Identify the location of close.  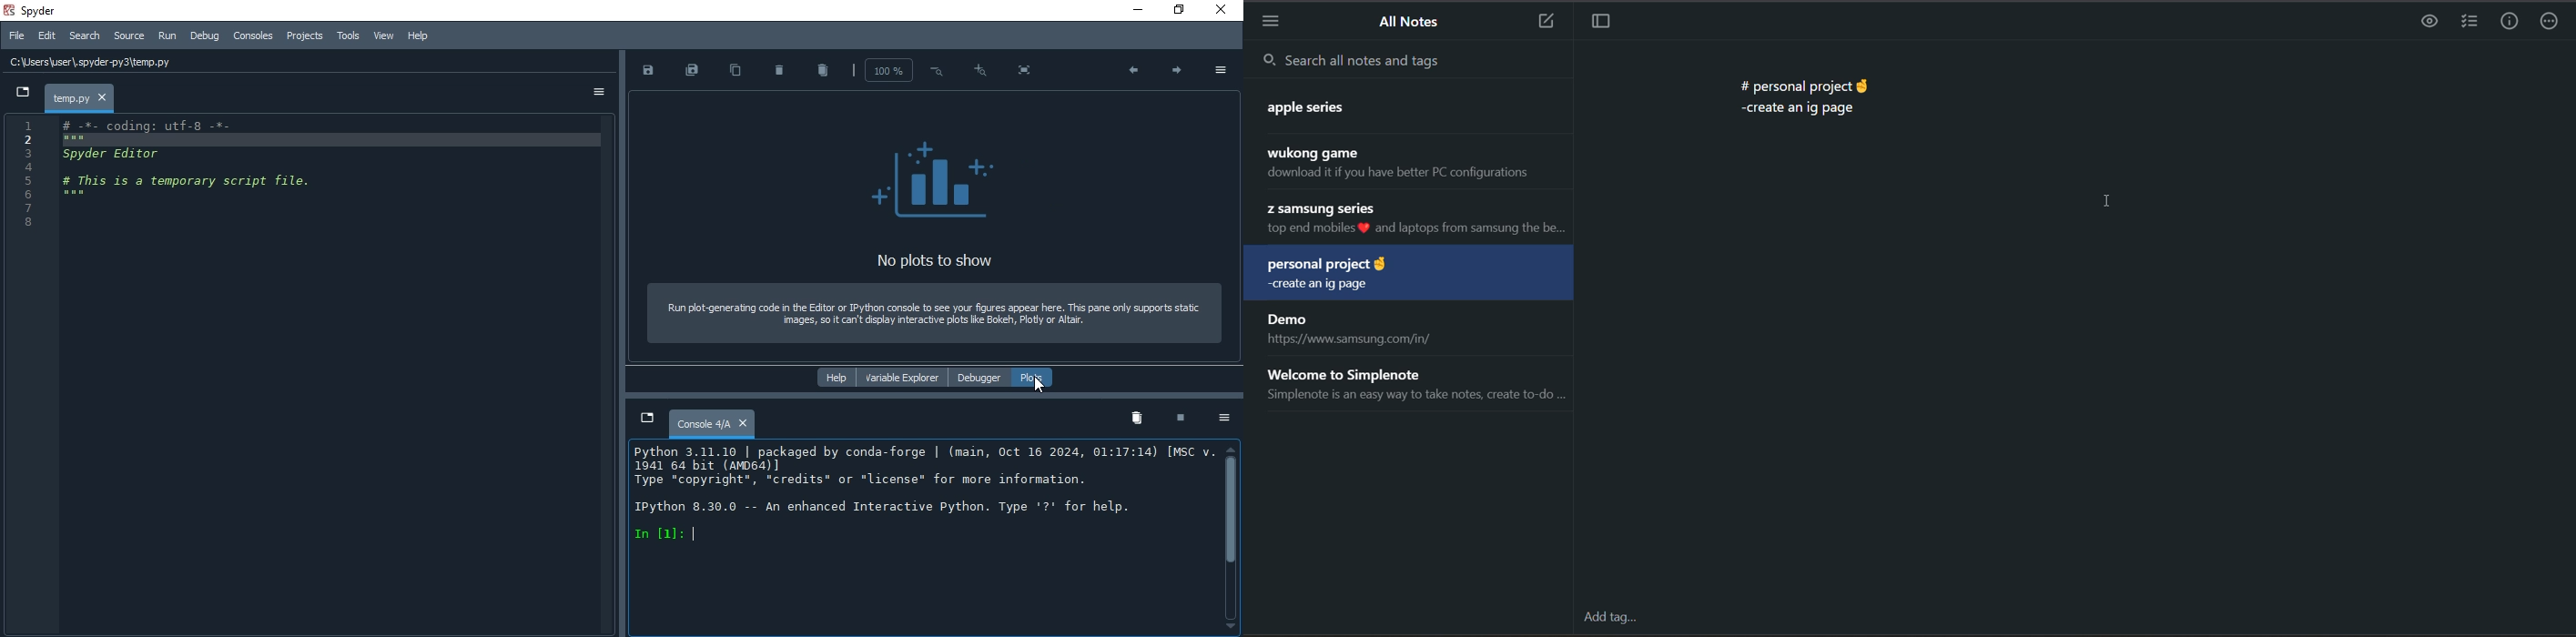
(1222, 9).